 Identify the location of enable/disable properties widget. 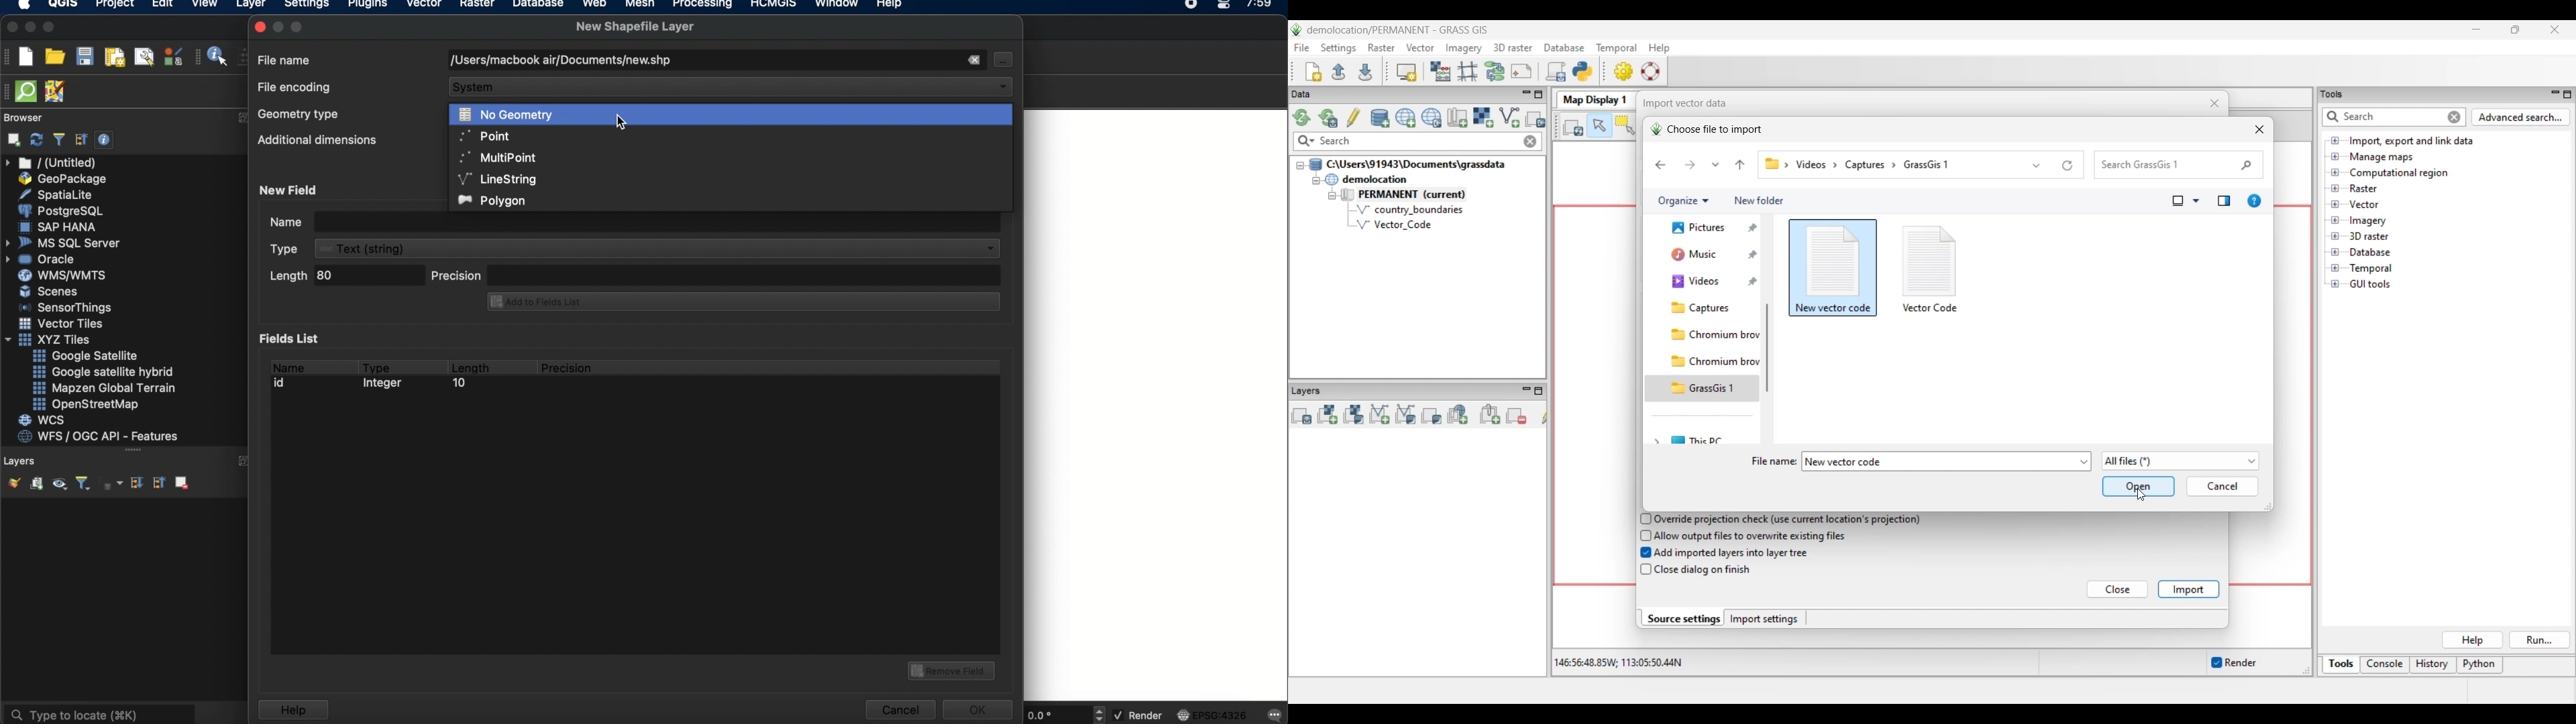
(105, 140).